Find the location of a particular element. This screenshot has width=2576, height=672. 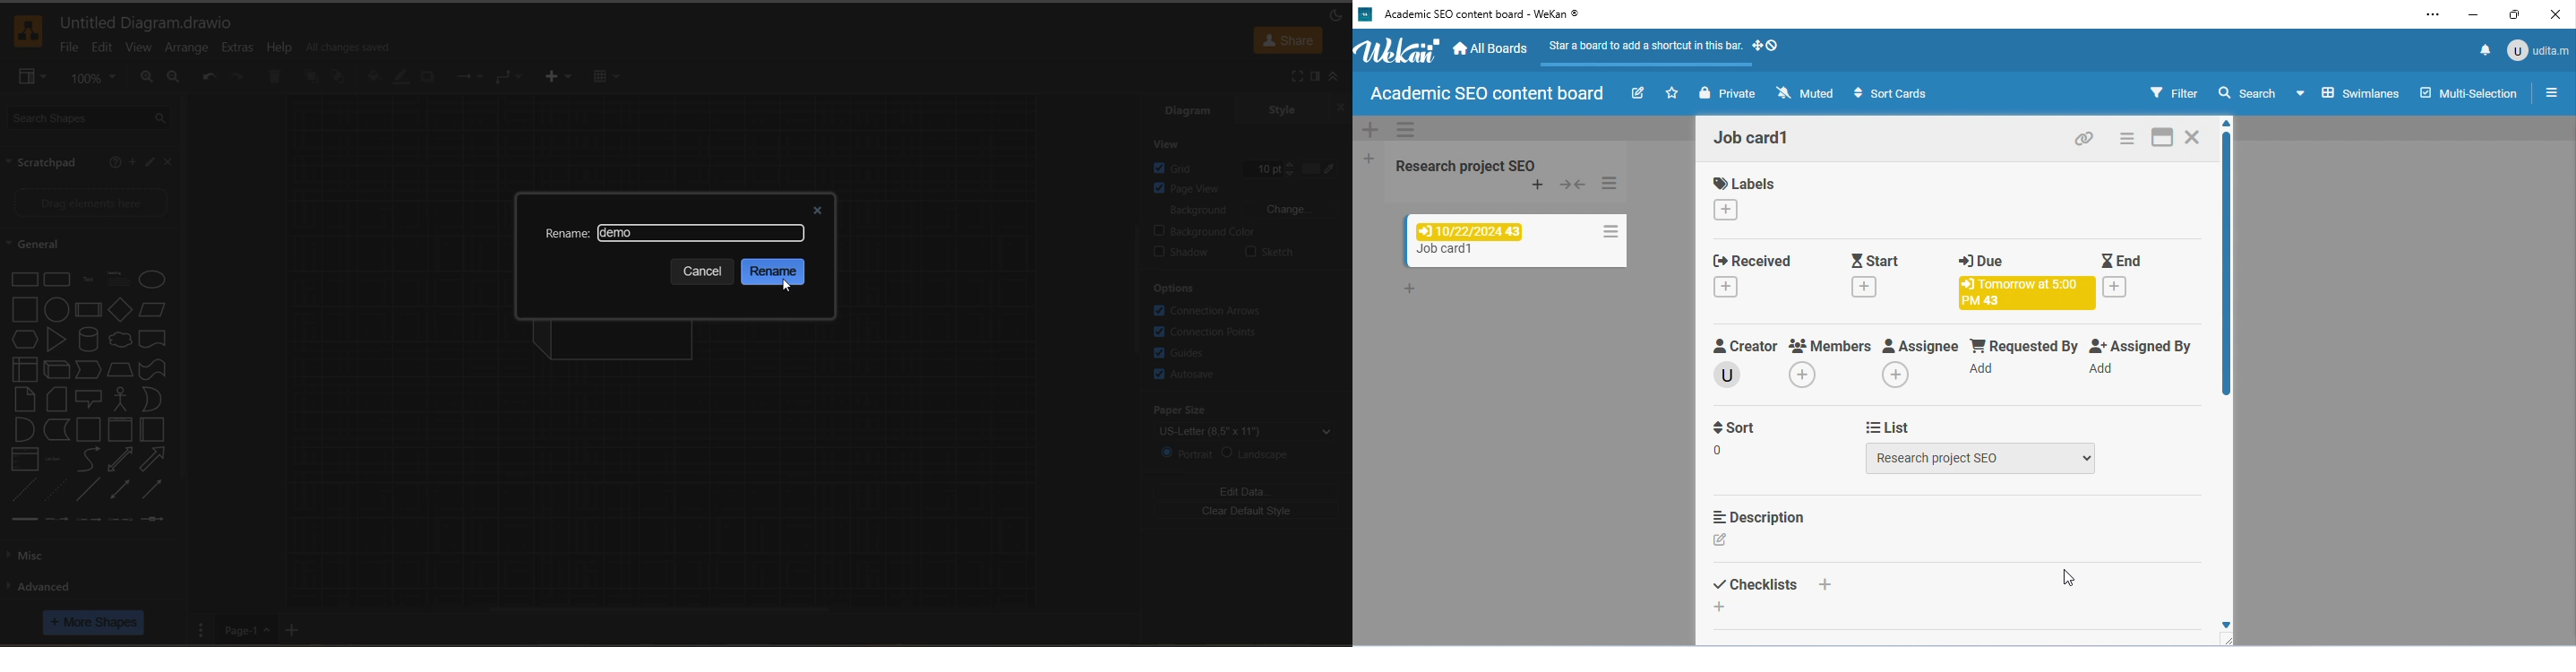

background color is located at coordinates (1253, 230).